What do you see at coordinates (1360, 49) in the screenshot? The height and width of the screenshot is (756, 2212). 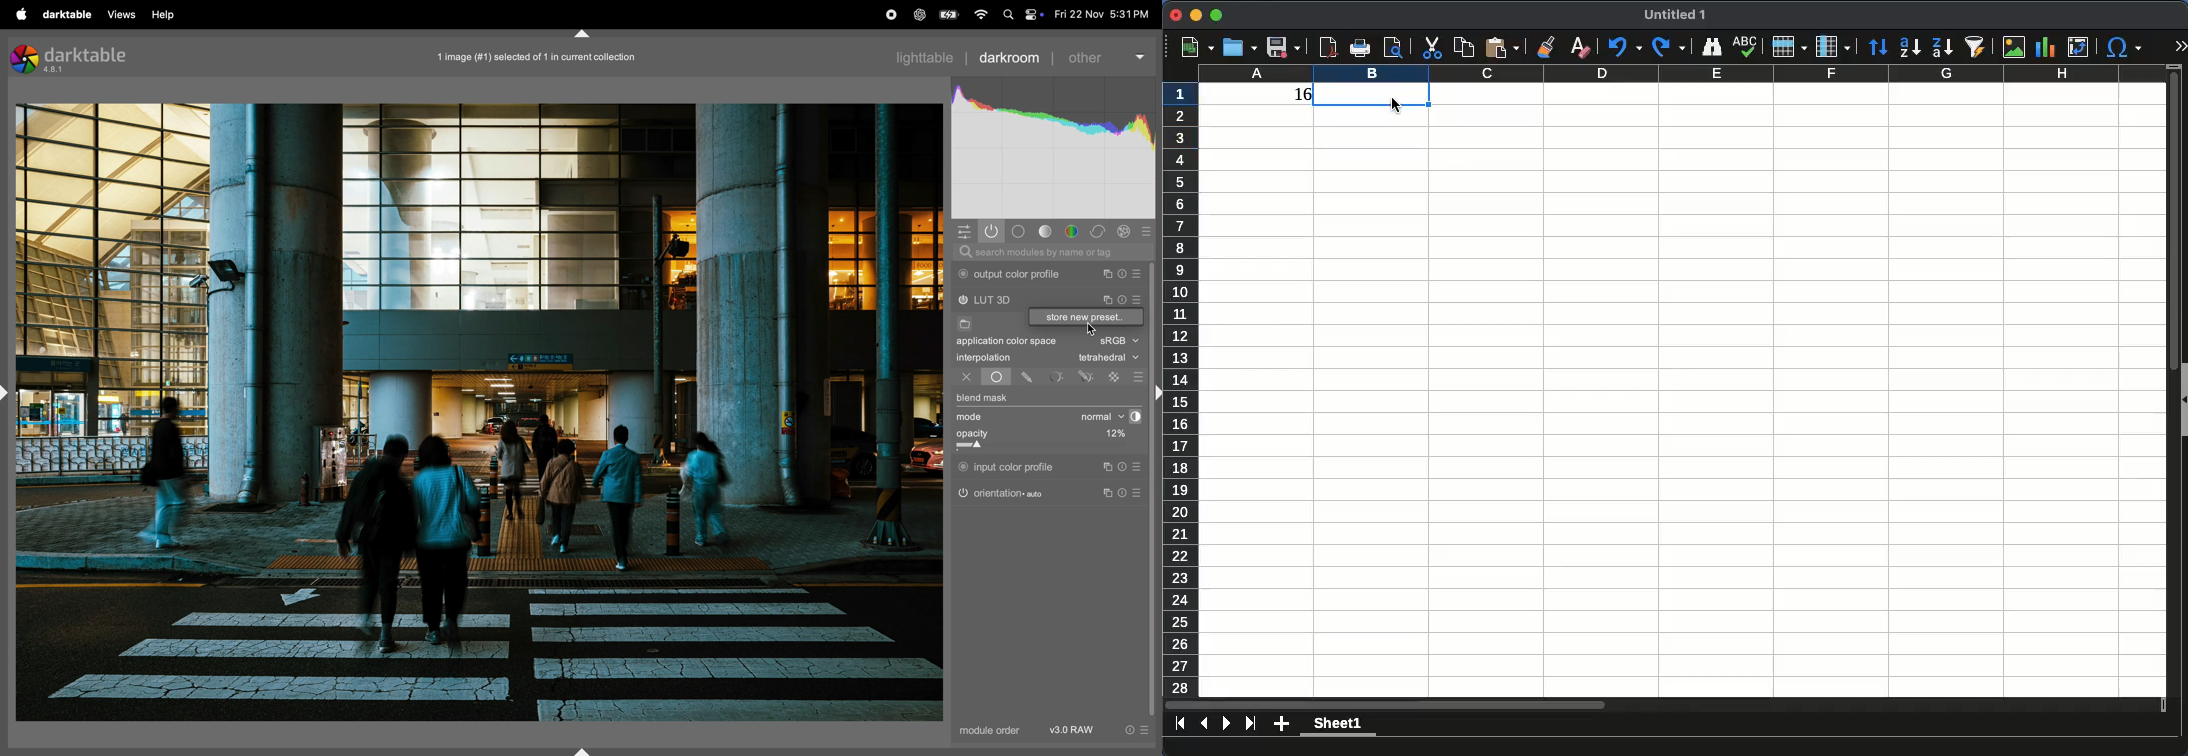 I see `print` at bounding box center [1360, 49].